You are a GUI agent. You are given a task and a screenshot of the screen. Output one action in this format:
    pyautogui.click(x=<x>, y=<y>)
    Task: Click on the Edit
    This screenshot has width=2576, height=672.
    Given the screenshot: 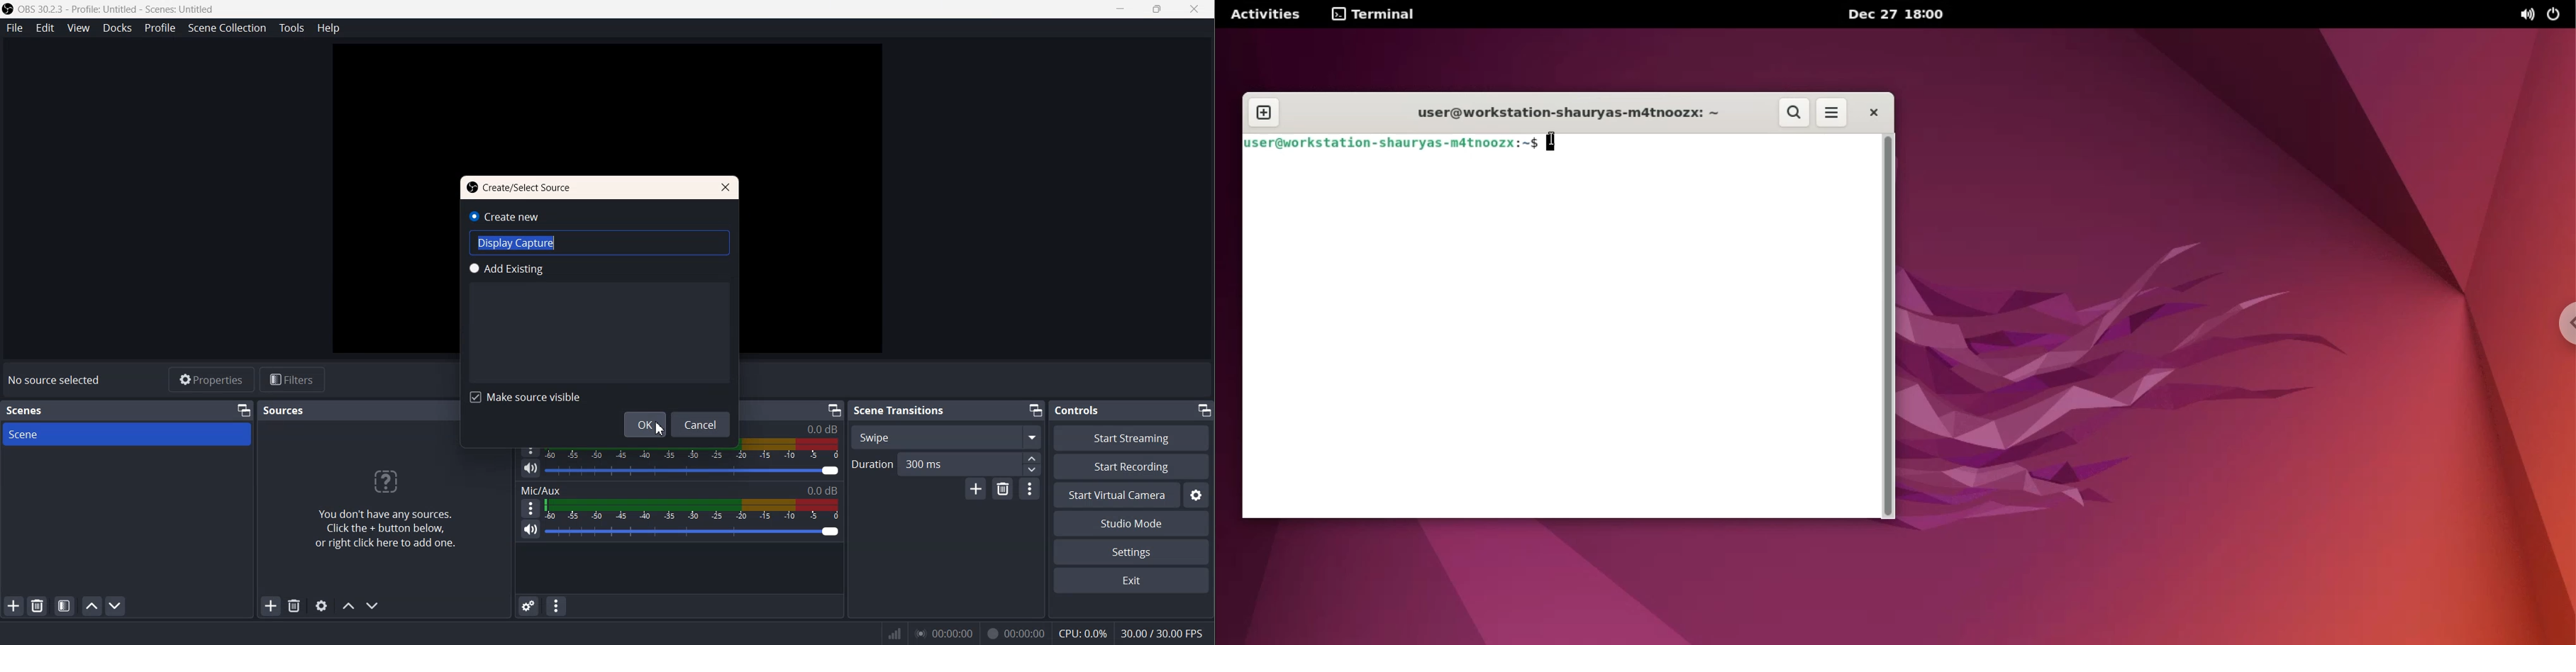 What is the action you would take?
    pyautogui.click(x=45, y=28)
    